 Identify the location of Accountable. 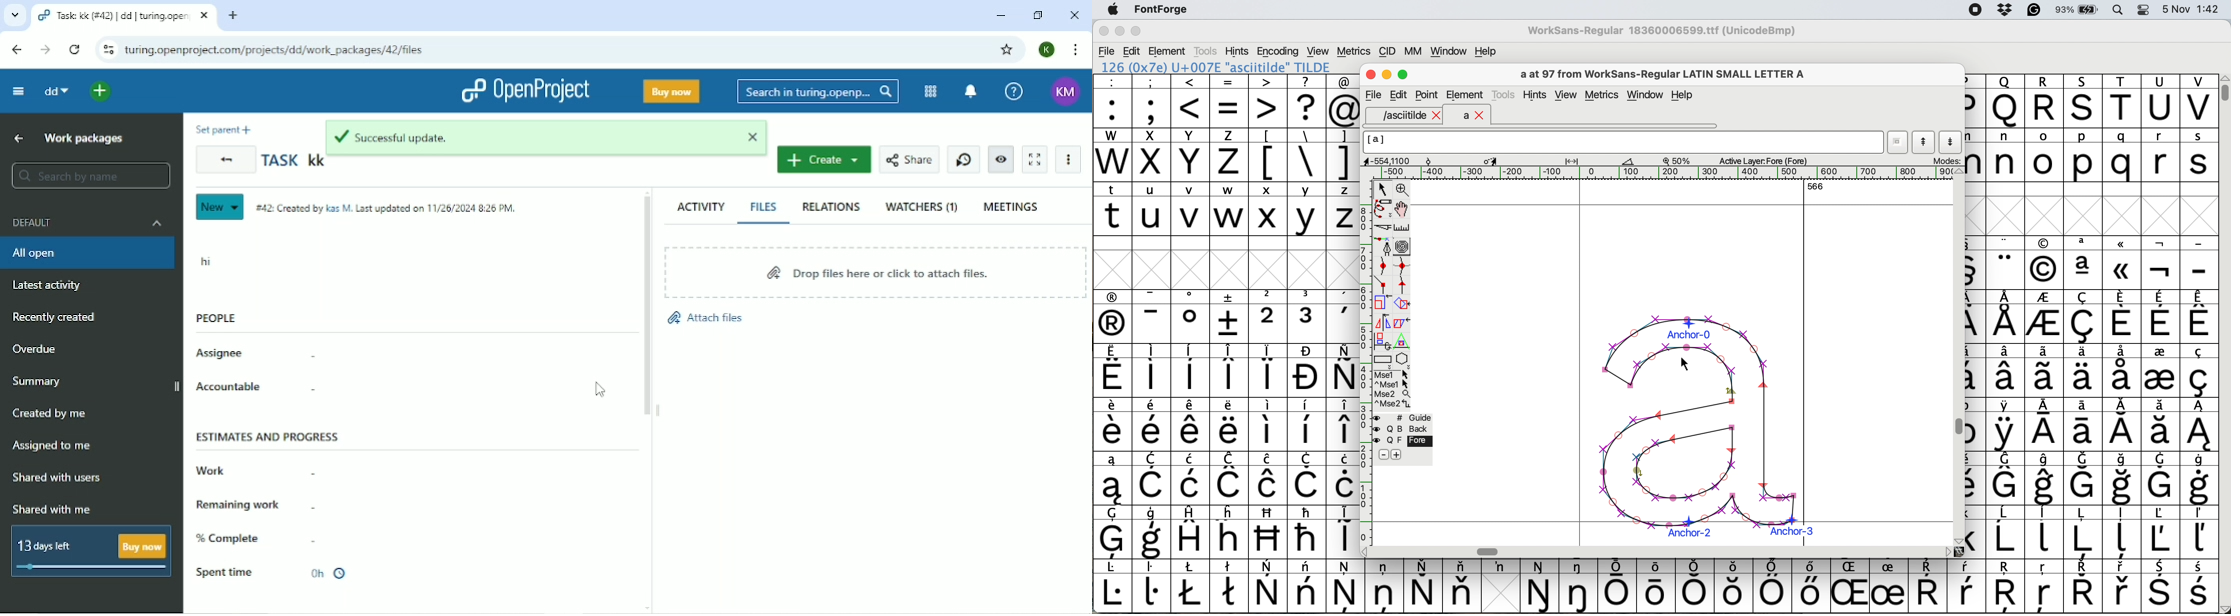
(257, 389).